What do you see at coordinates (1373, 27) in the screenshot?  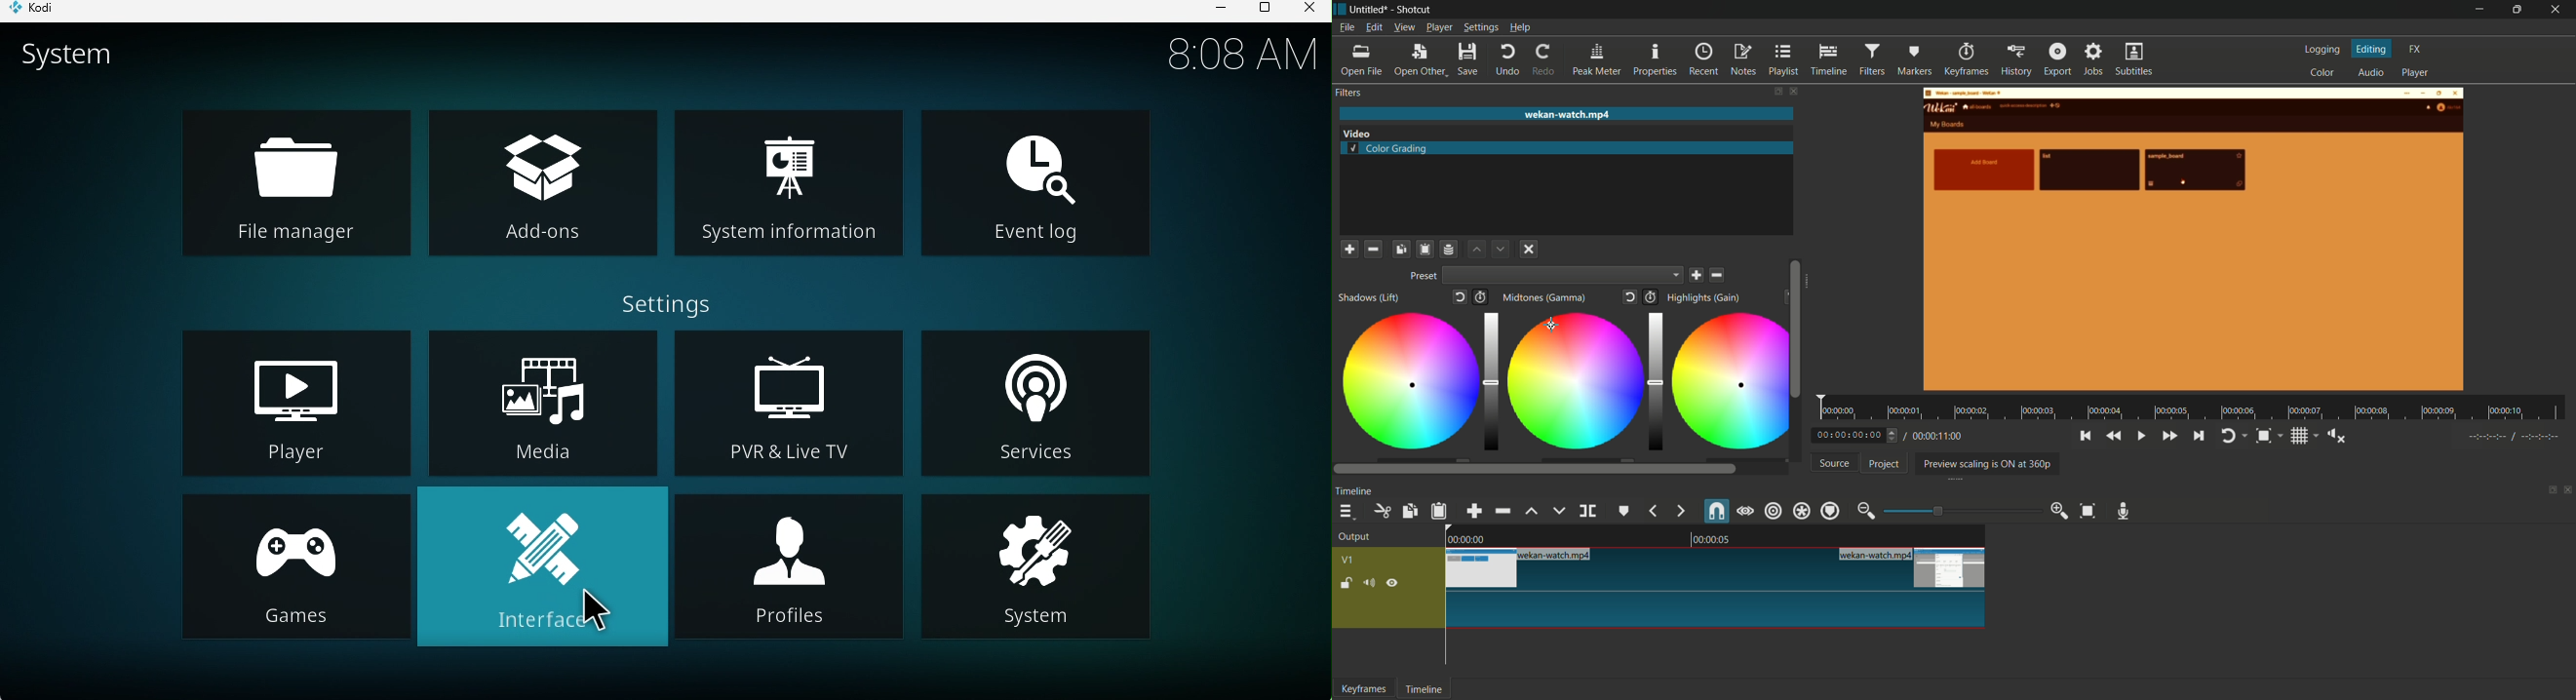 I see `edit menu` at bounding box center [1373, 27].